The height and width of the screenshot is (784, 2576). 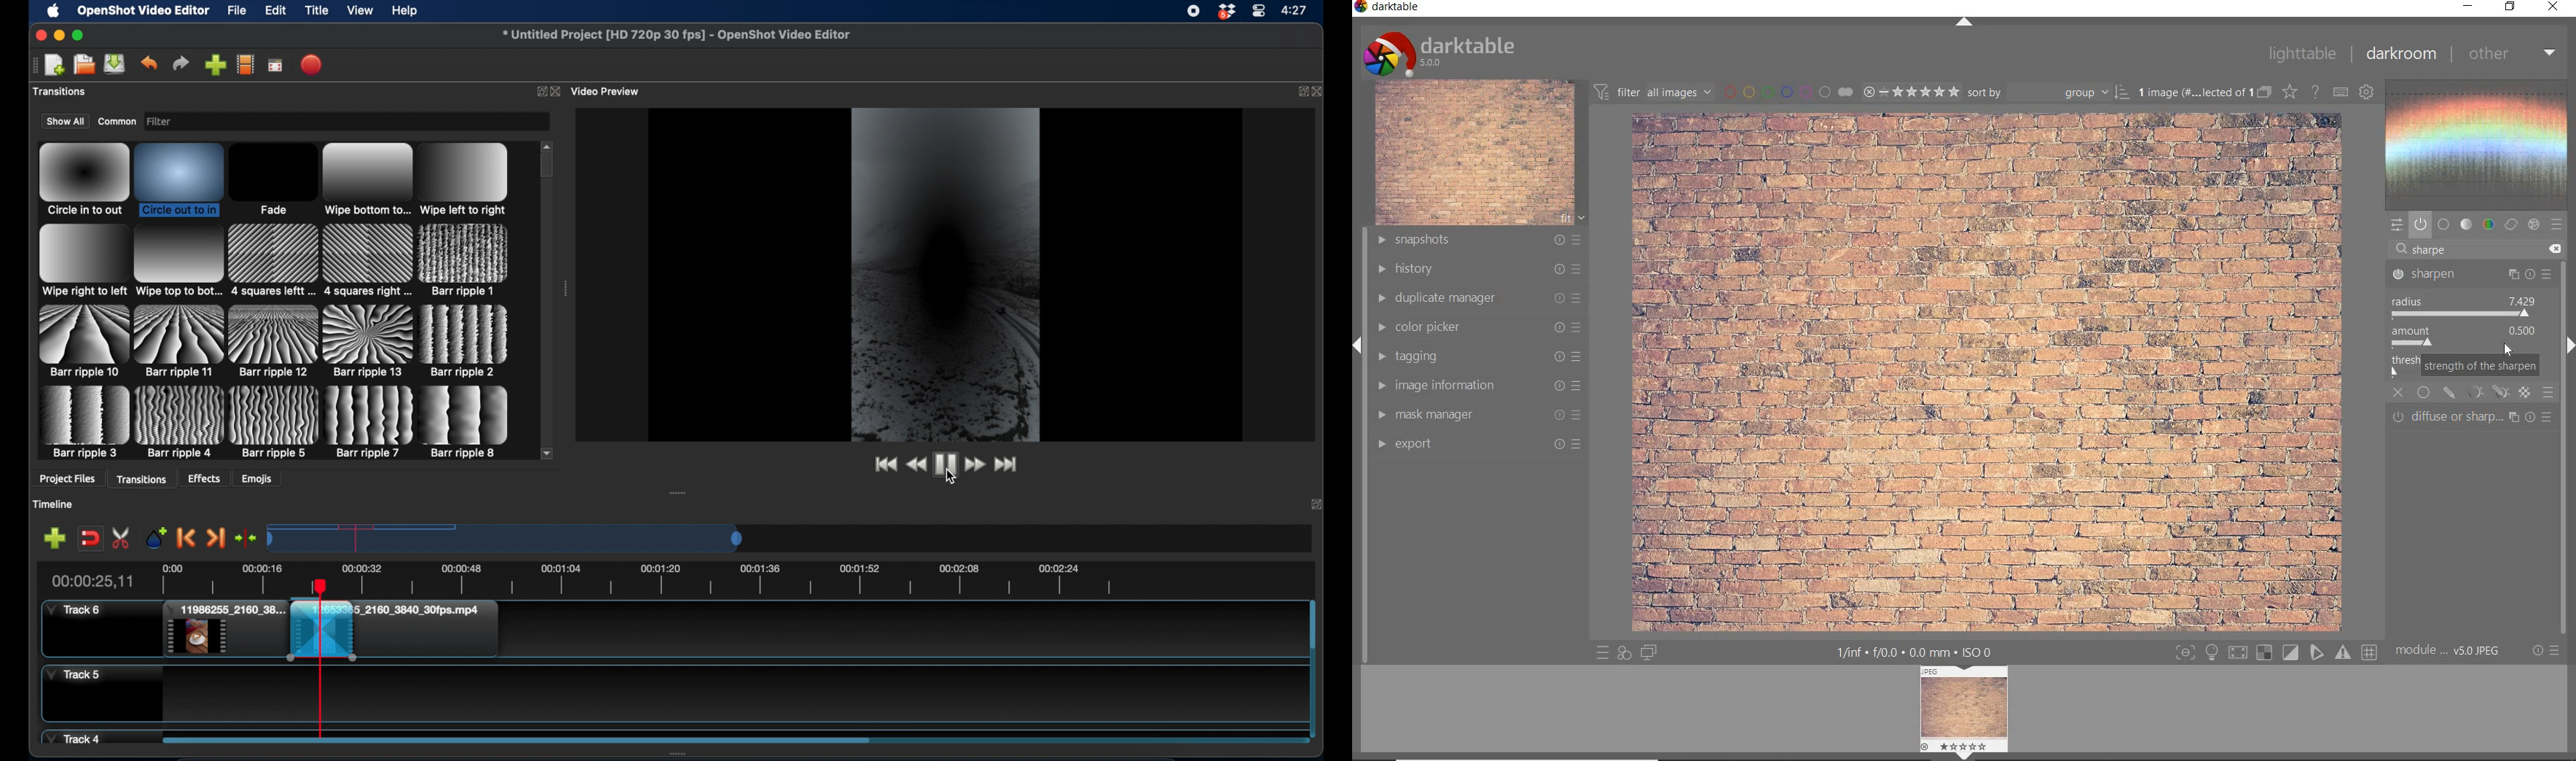 What do you see at coordinates (180, 422) in the screenshot?
I see `transition` at bounding box center [180, 422].